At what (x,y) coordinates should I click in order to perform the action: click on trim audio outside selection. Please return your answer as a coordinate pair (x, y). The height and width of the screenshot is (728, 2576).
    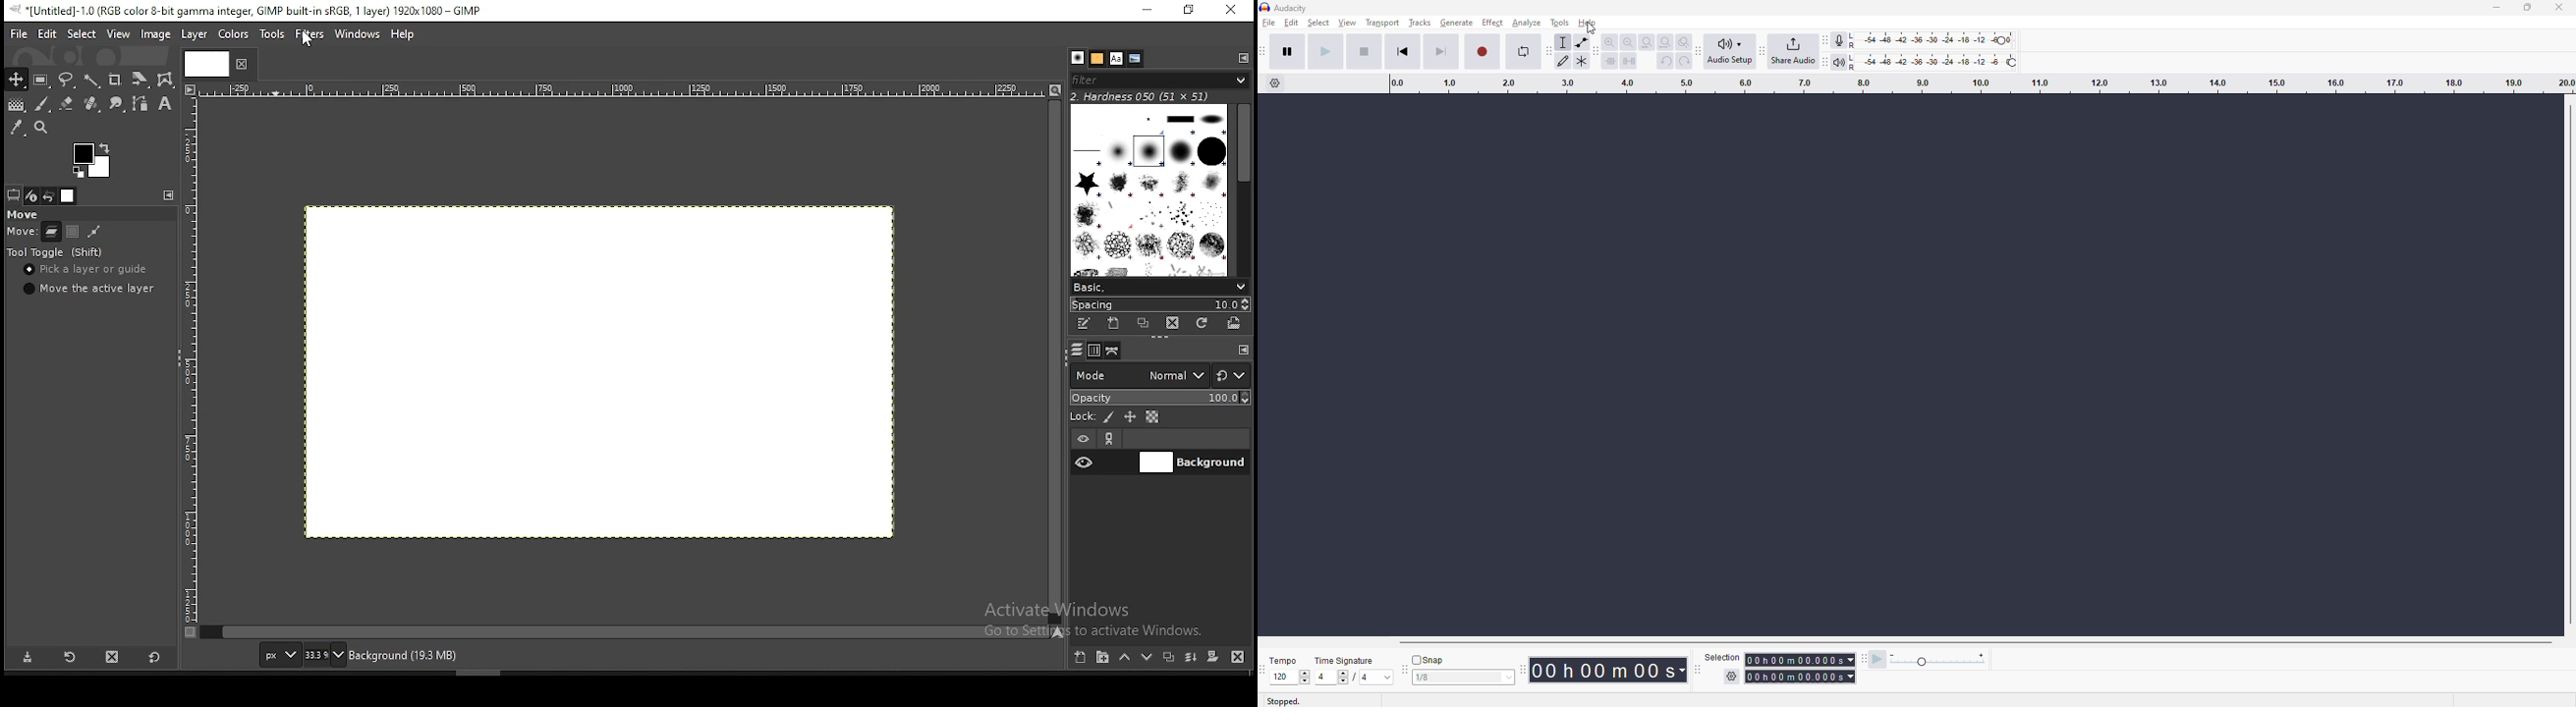
    Looking at the image, I should click on (1607, 60).